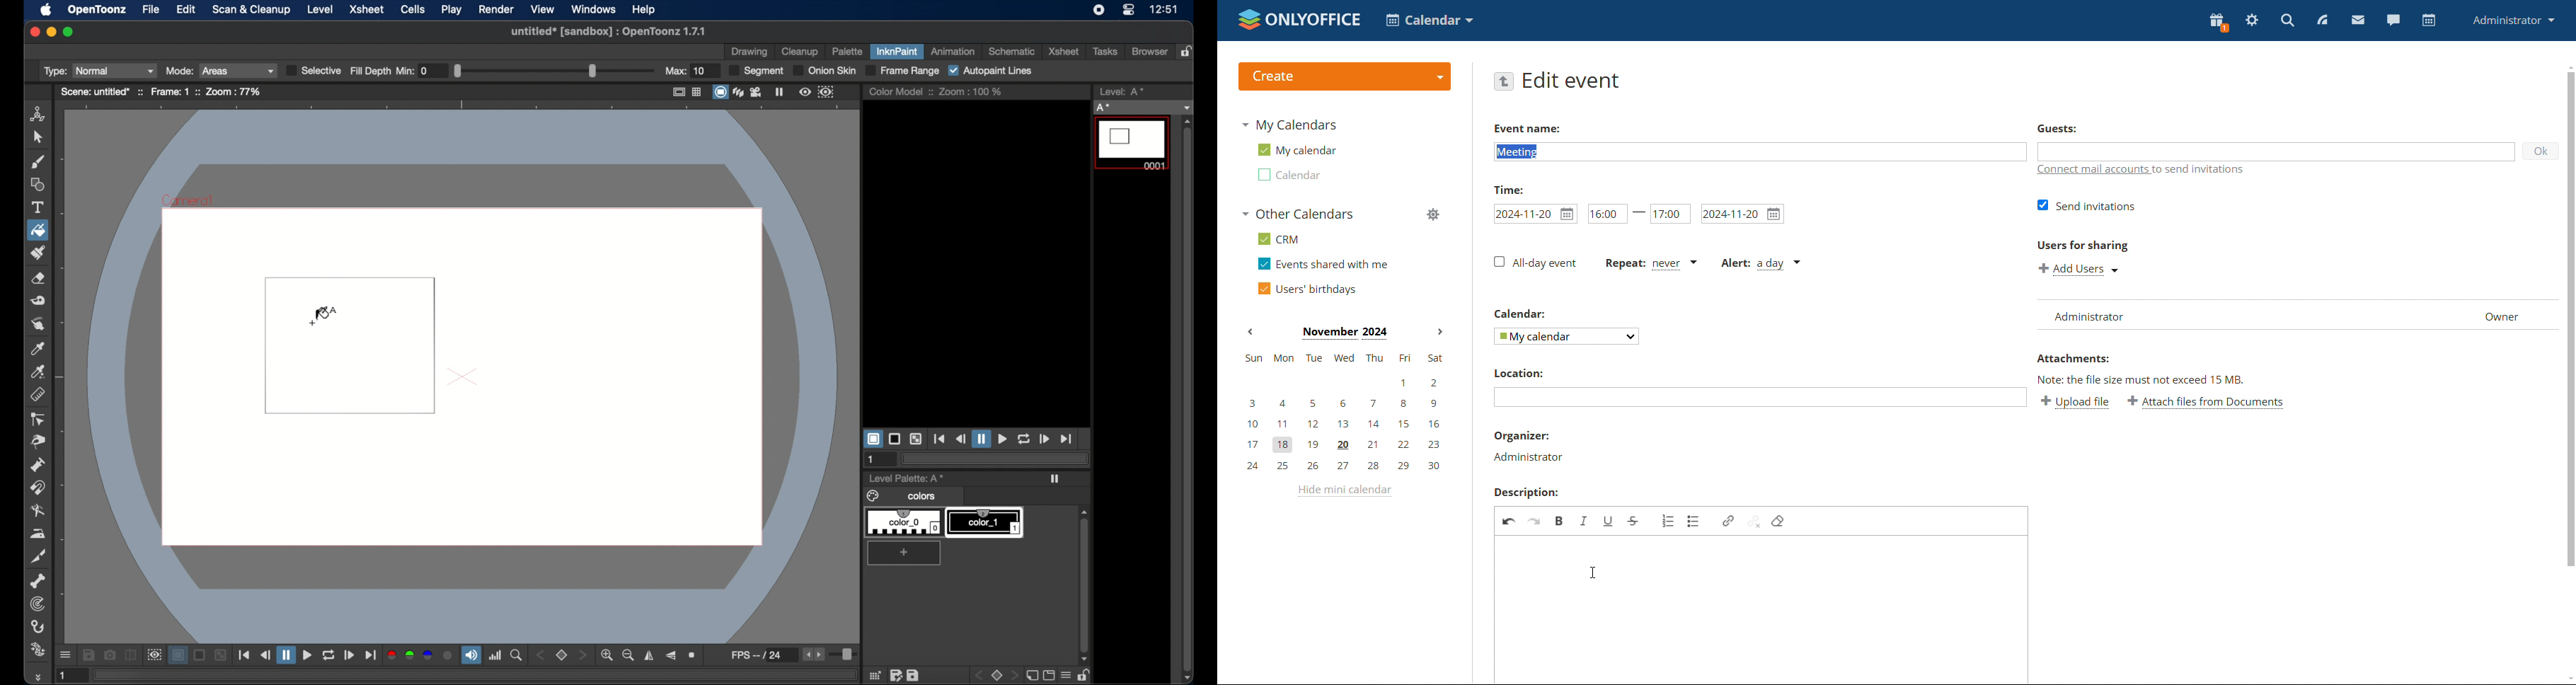  I want to click on scroll up, so click(2568, 66).